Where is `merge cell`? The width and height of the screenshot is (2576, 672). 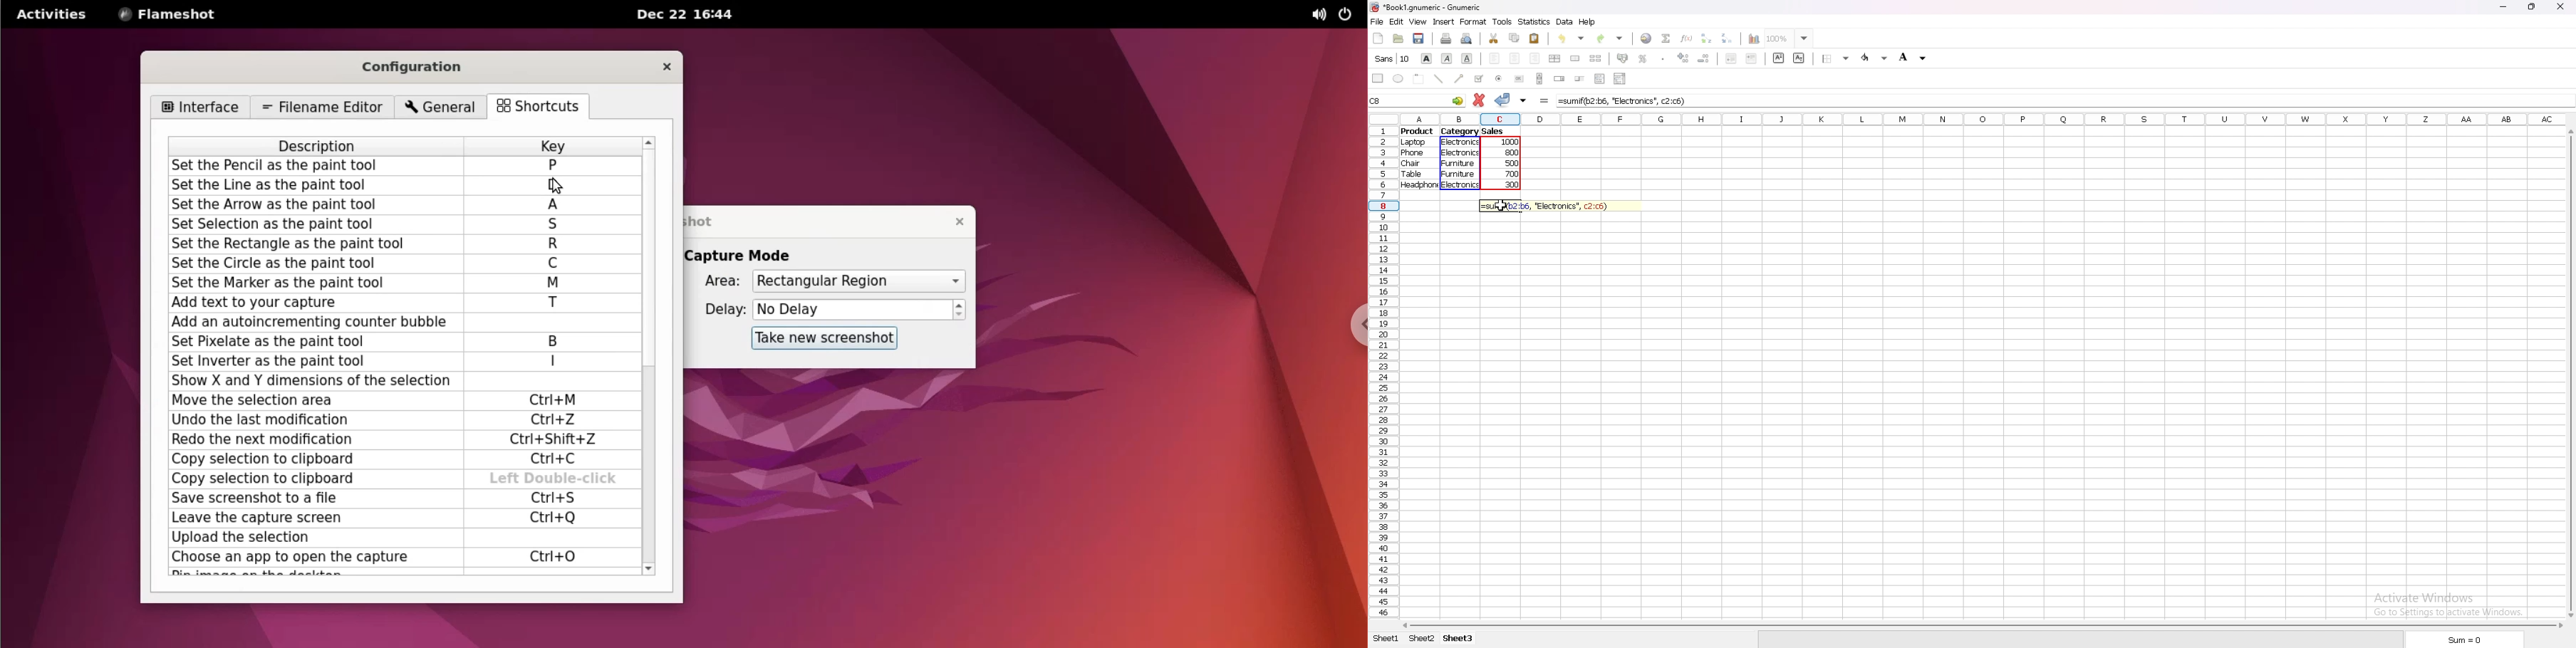
merge cell is located at coordinates (1575, 59).